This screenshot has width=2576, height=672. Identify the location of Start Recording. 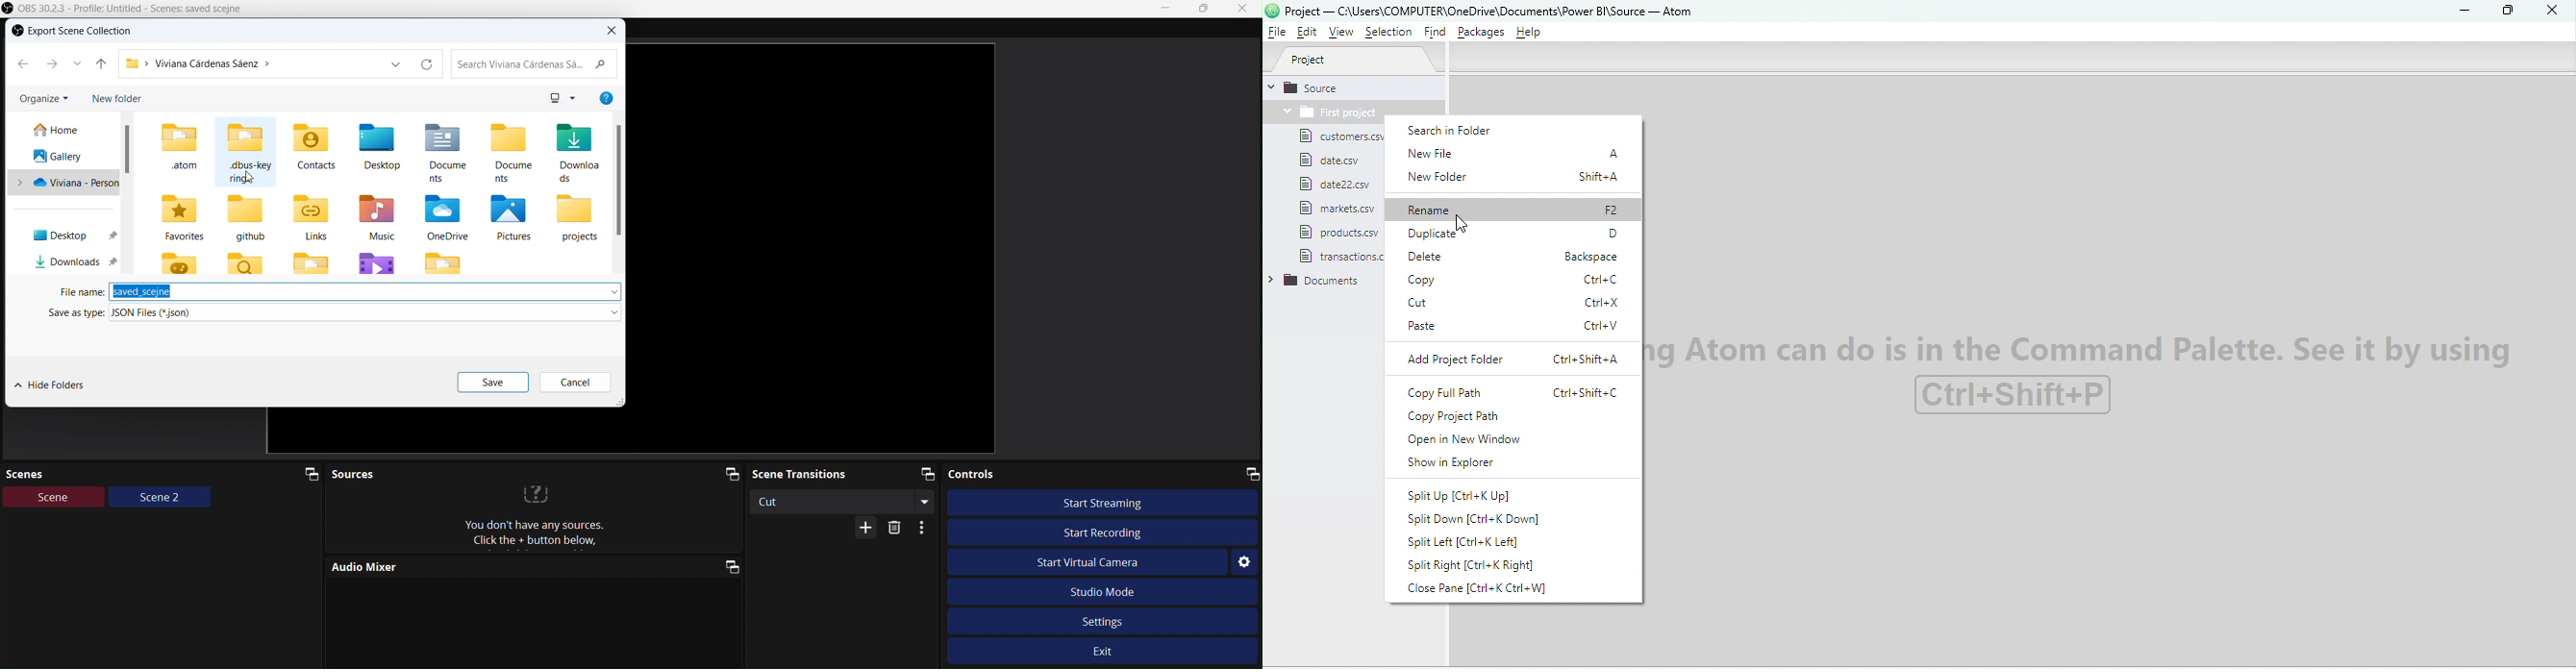
(1103, 533).